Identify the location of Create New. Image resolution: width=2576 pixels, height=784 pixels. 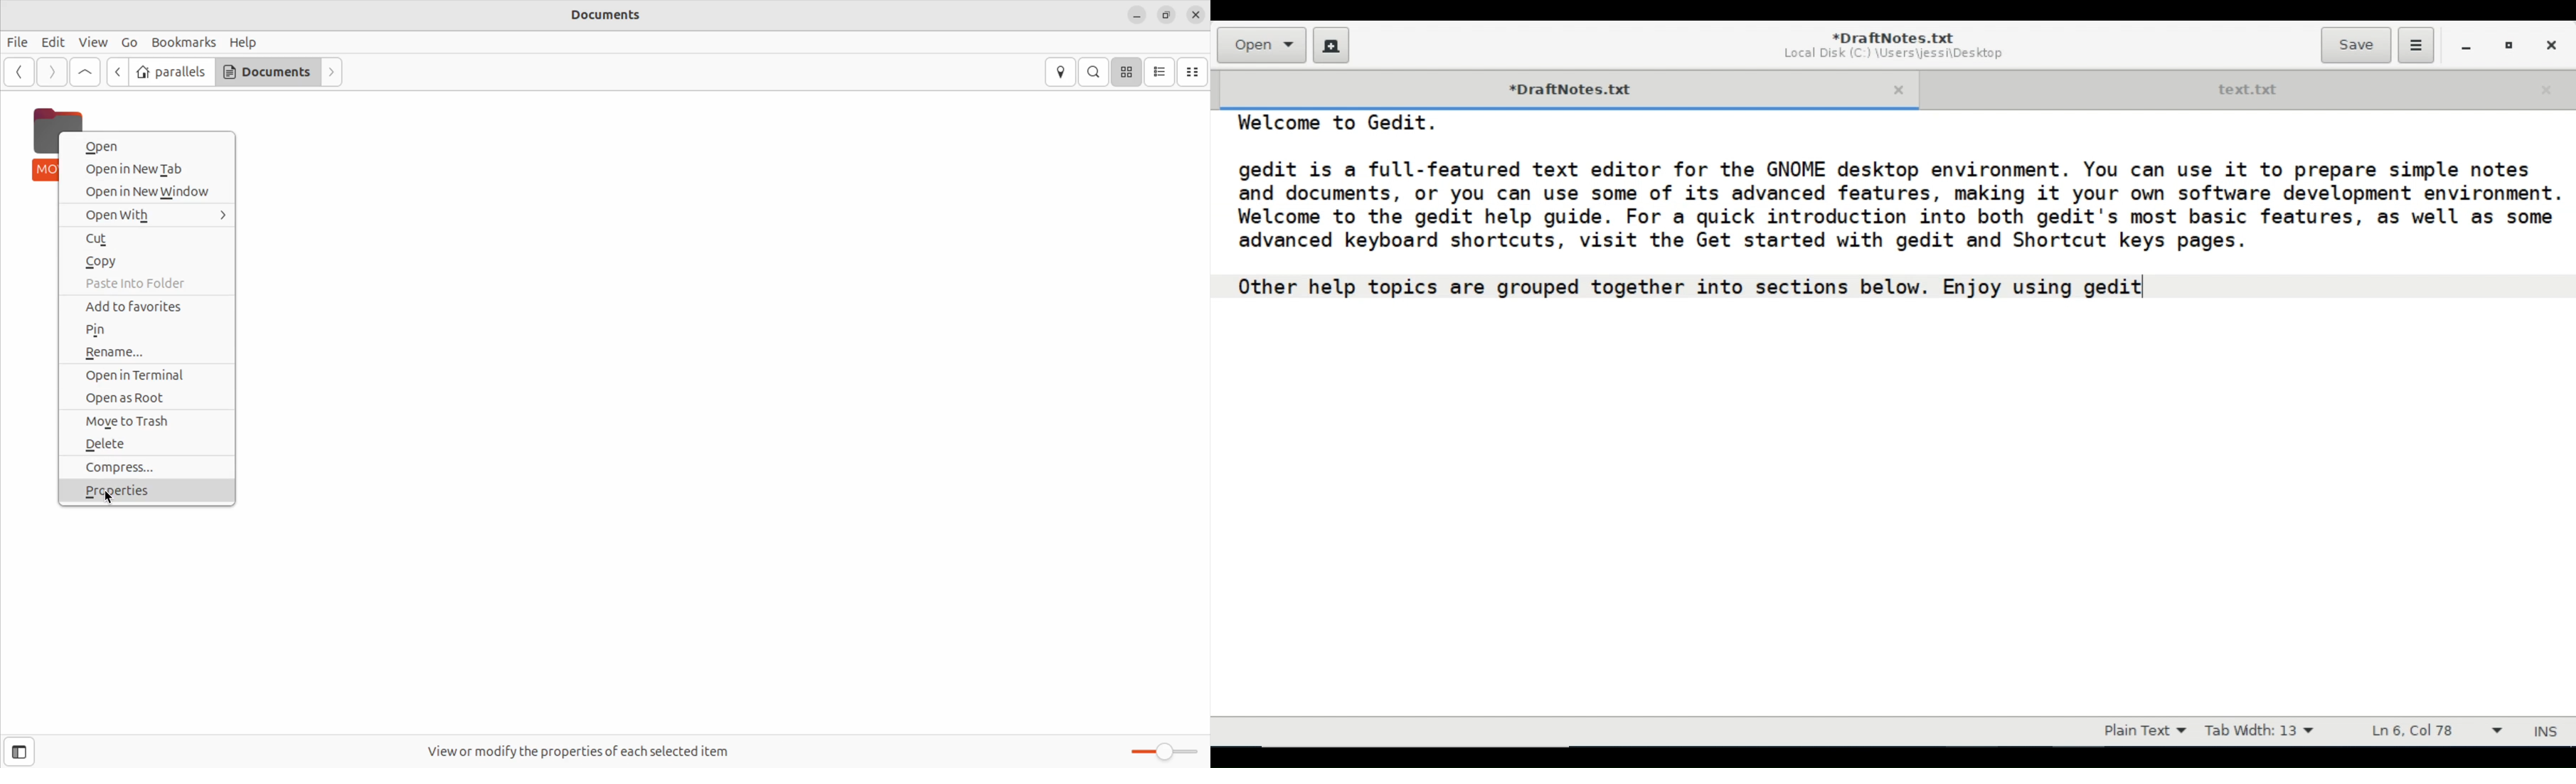
(1331, 45).